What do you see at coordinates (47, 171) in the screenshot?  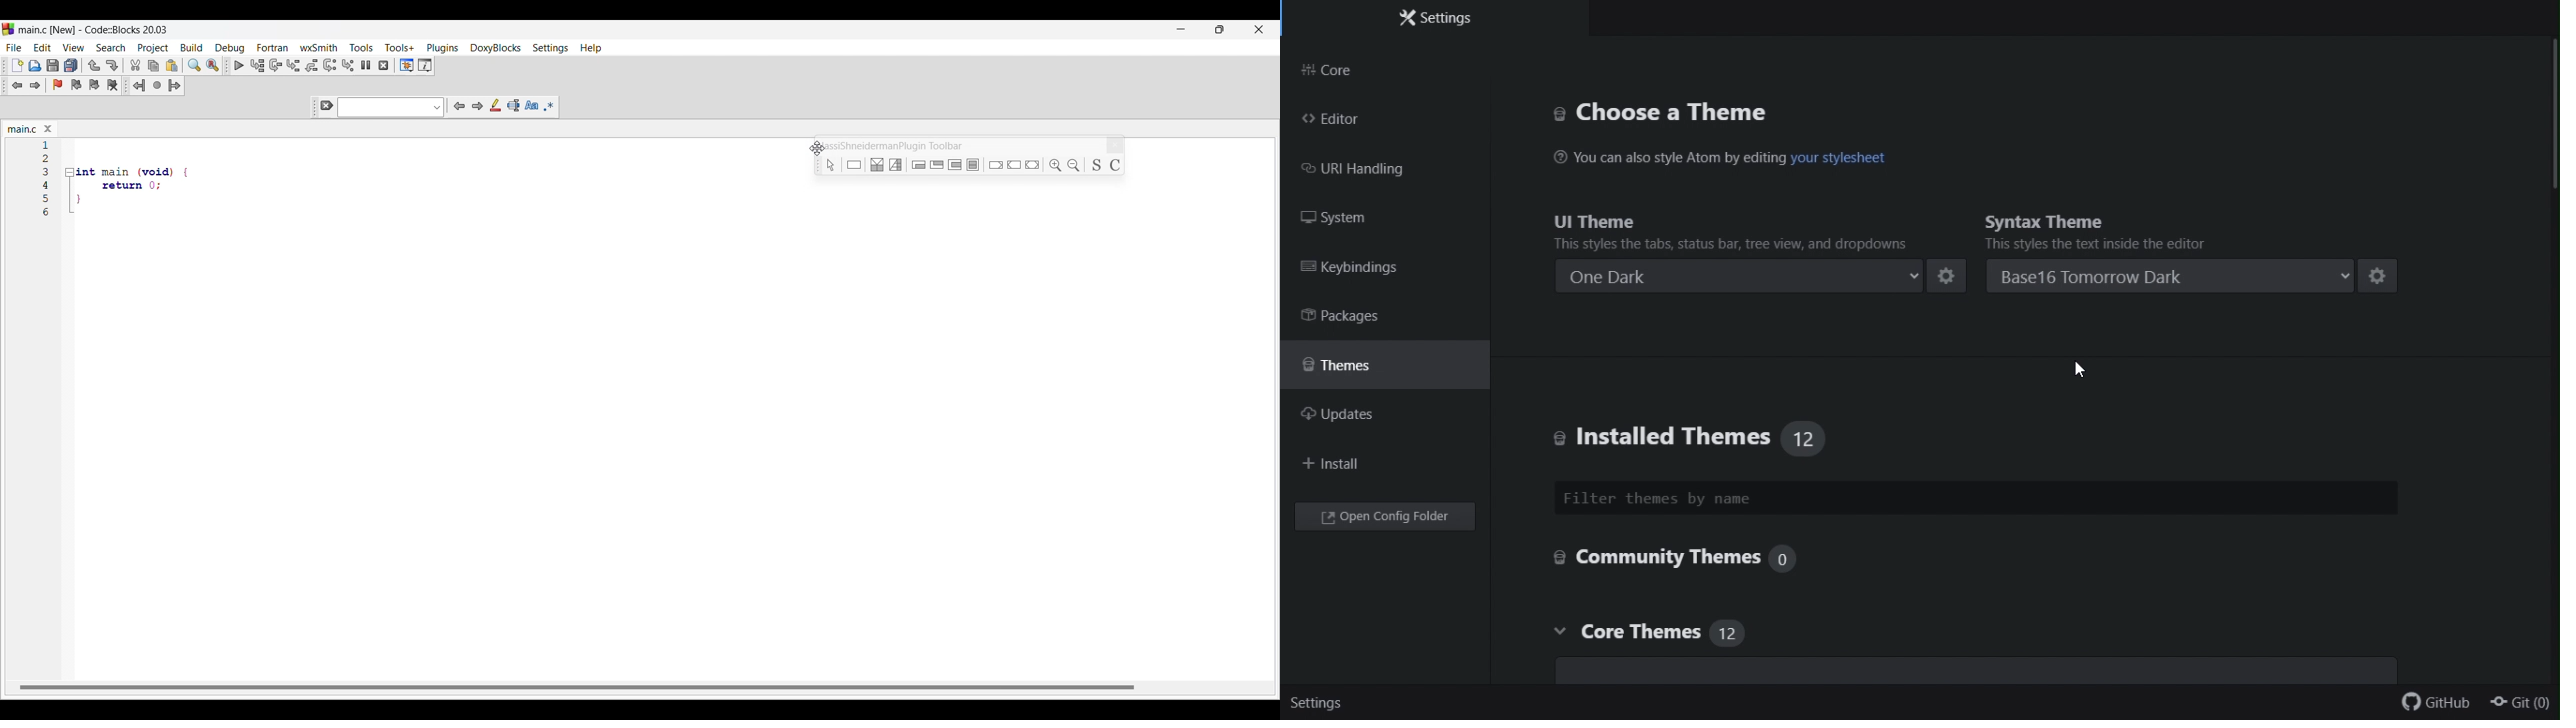 I see `` at bounding box center [47, 171].